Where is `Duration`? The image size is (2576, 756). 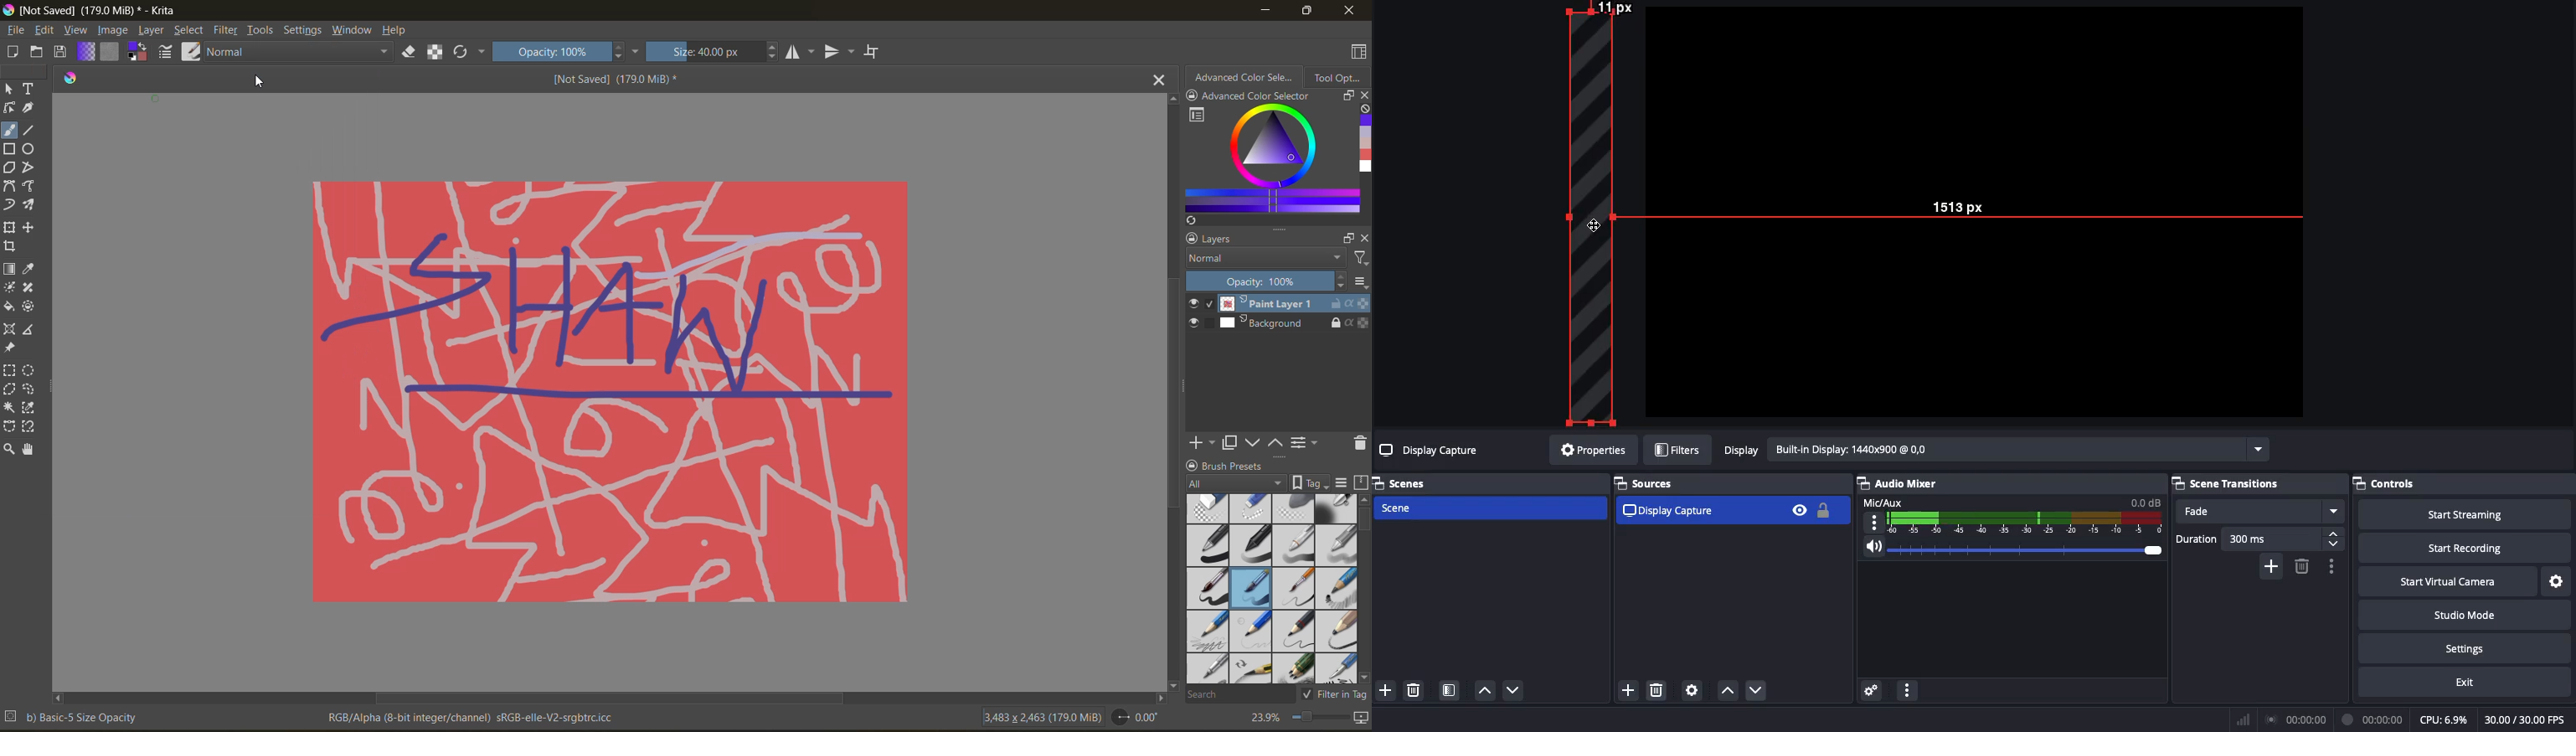 Duration is located at coordinates (2259, 541).